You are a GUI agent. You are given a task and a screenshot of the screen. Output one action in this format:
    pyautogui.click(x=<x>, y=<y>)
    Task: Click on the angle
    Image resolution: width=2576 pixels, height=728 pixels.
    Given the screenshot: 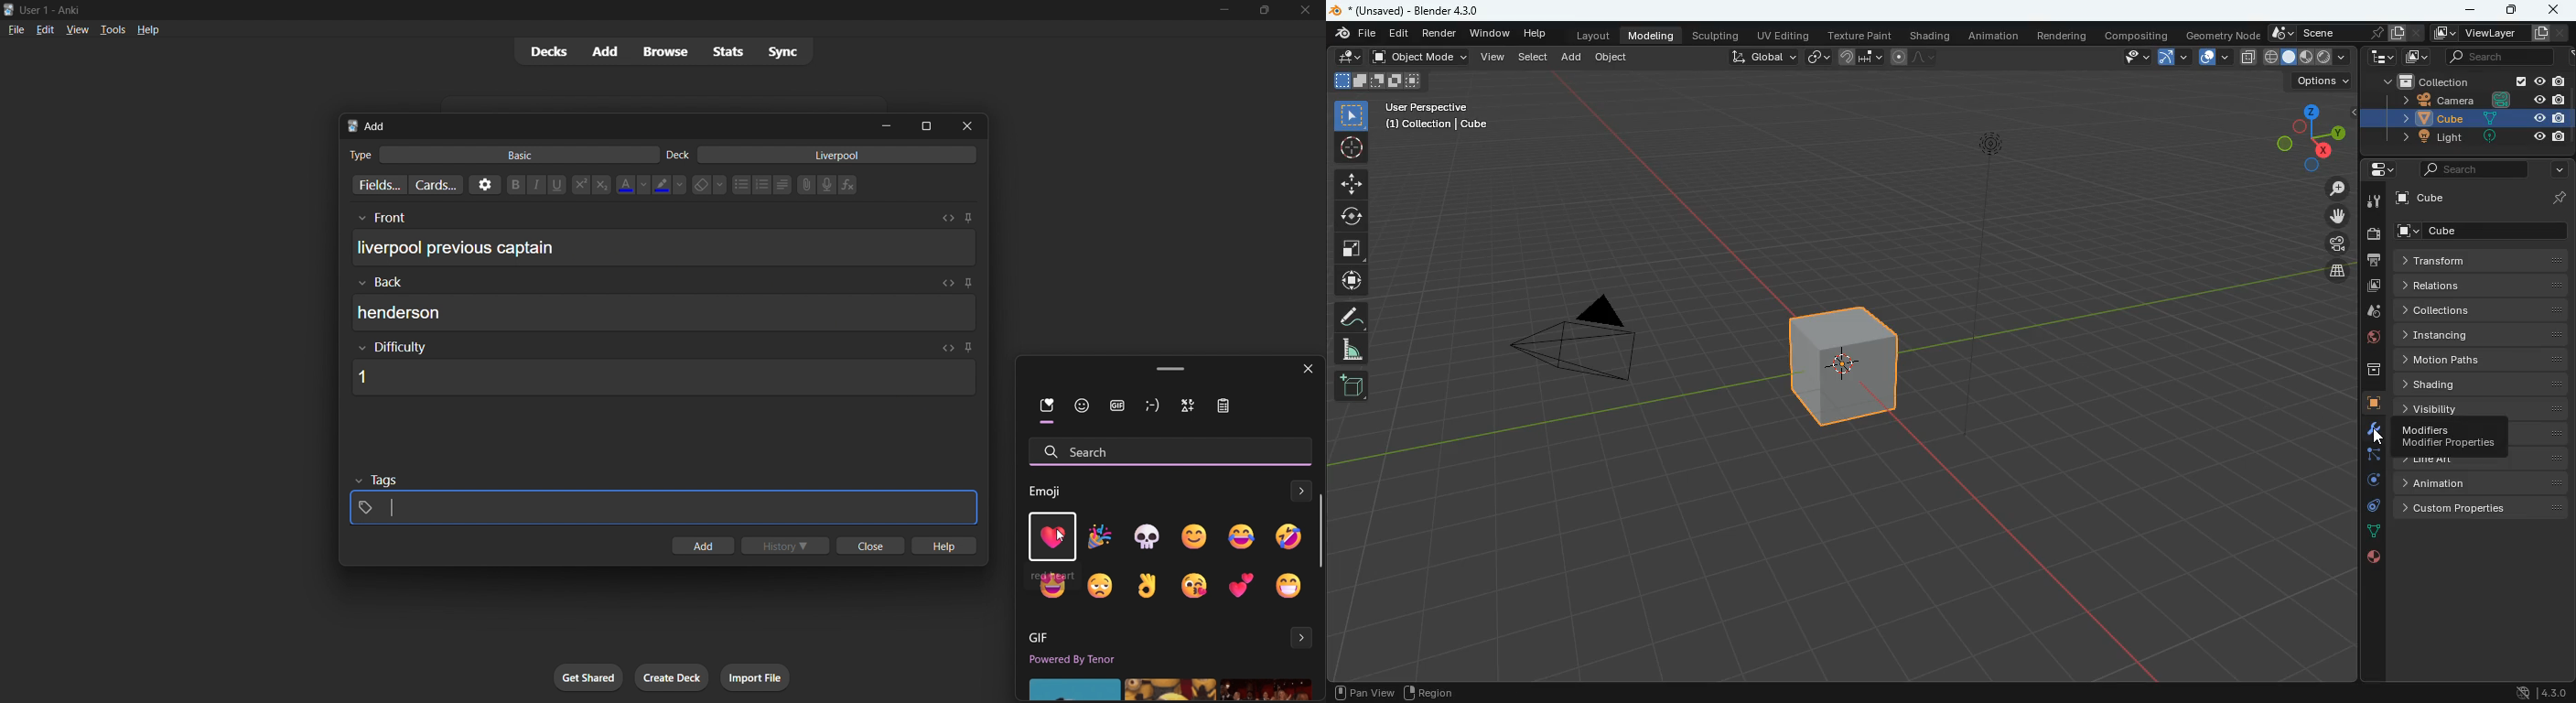 What is the action you would take?
    pyautogui.click(x=1353, y=350)
    